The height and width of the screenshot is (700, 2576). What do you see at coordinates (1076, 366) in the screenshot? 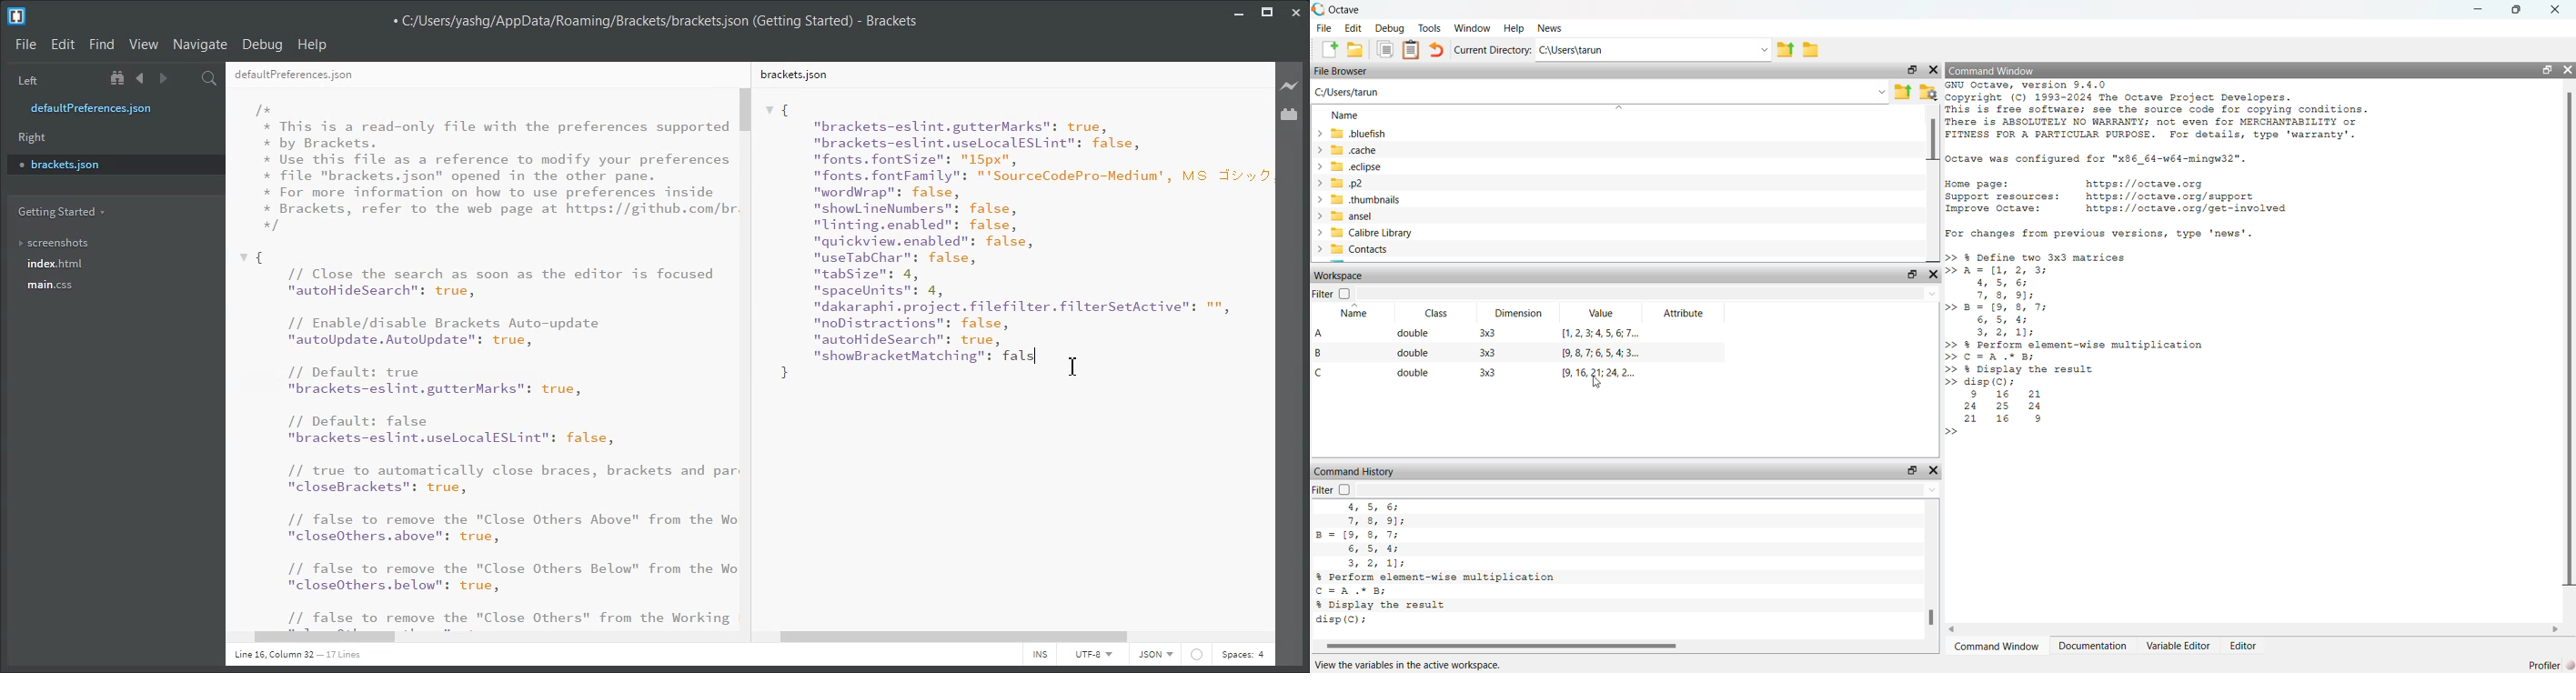
I see `cursor` at bounding box center [1076, 366].